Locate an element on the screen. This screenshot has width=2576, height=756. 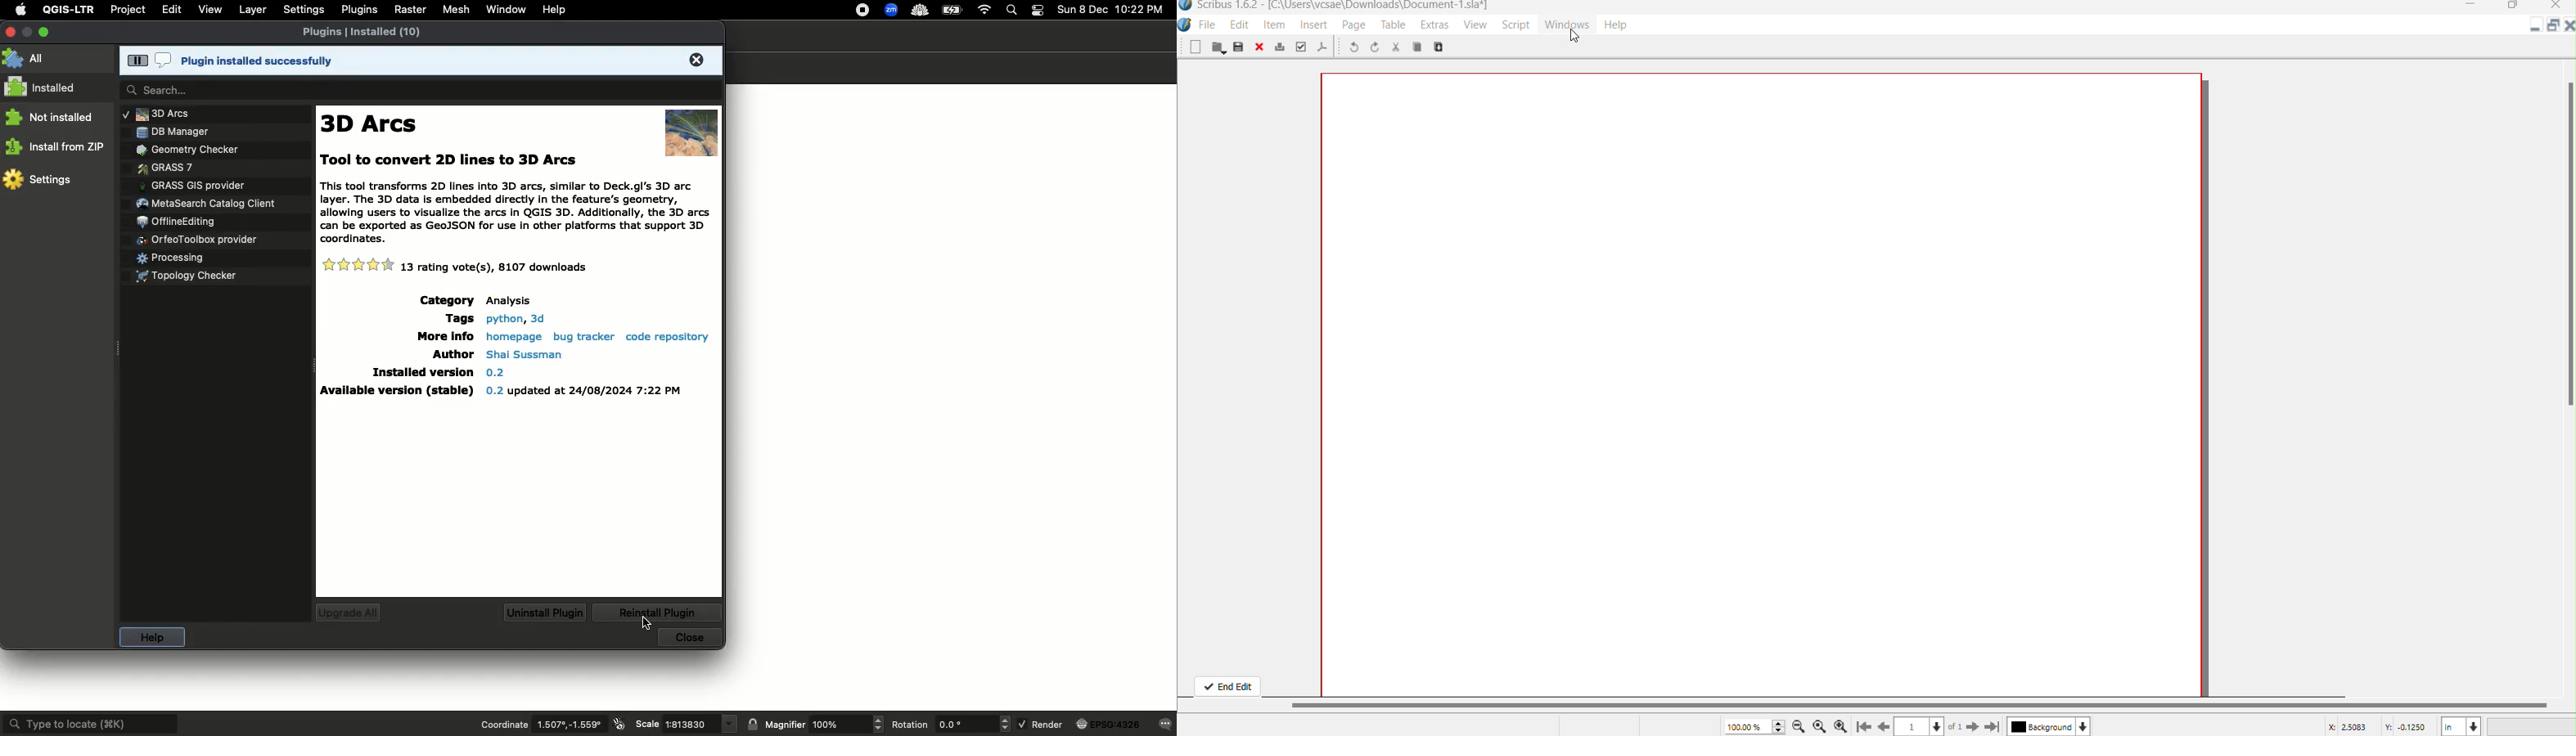
zoom in is located at coordinates (1842, 726).